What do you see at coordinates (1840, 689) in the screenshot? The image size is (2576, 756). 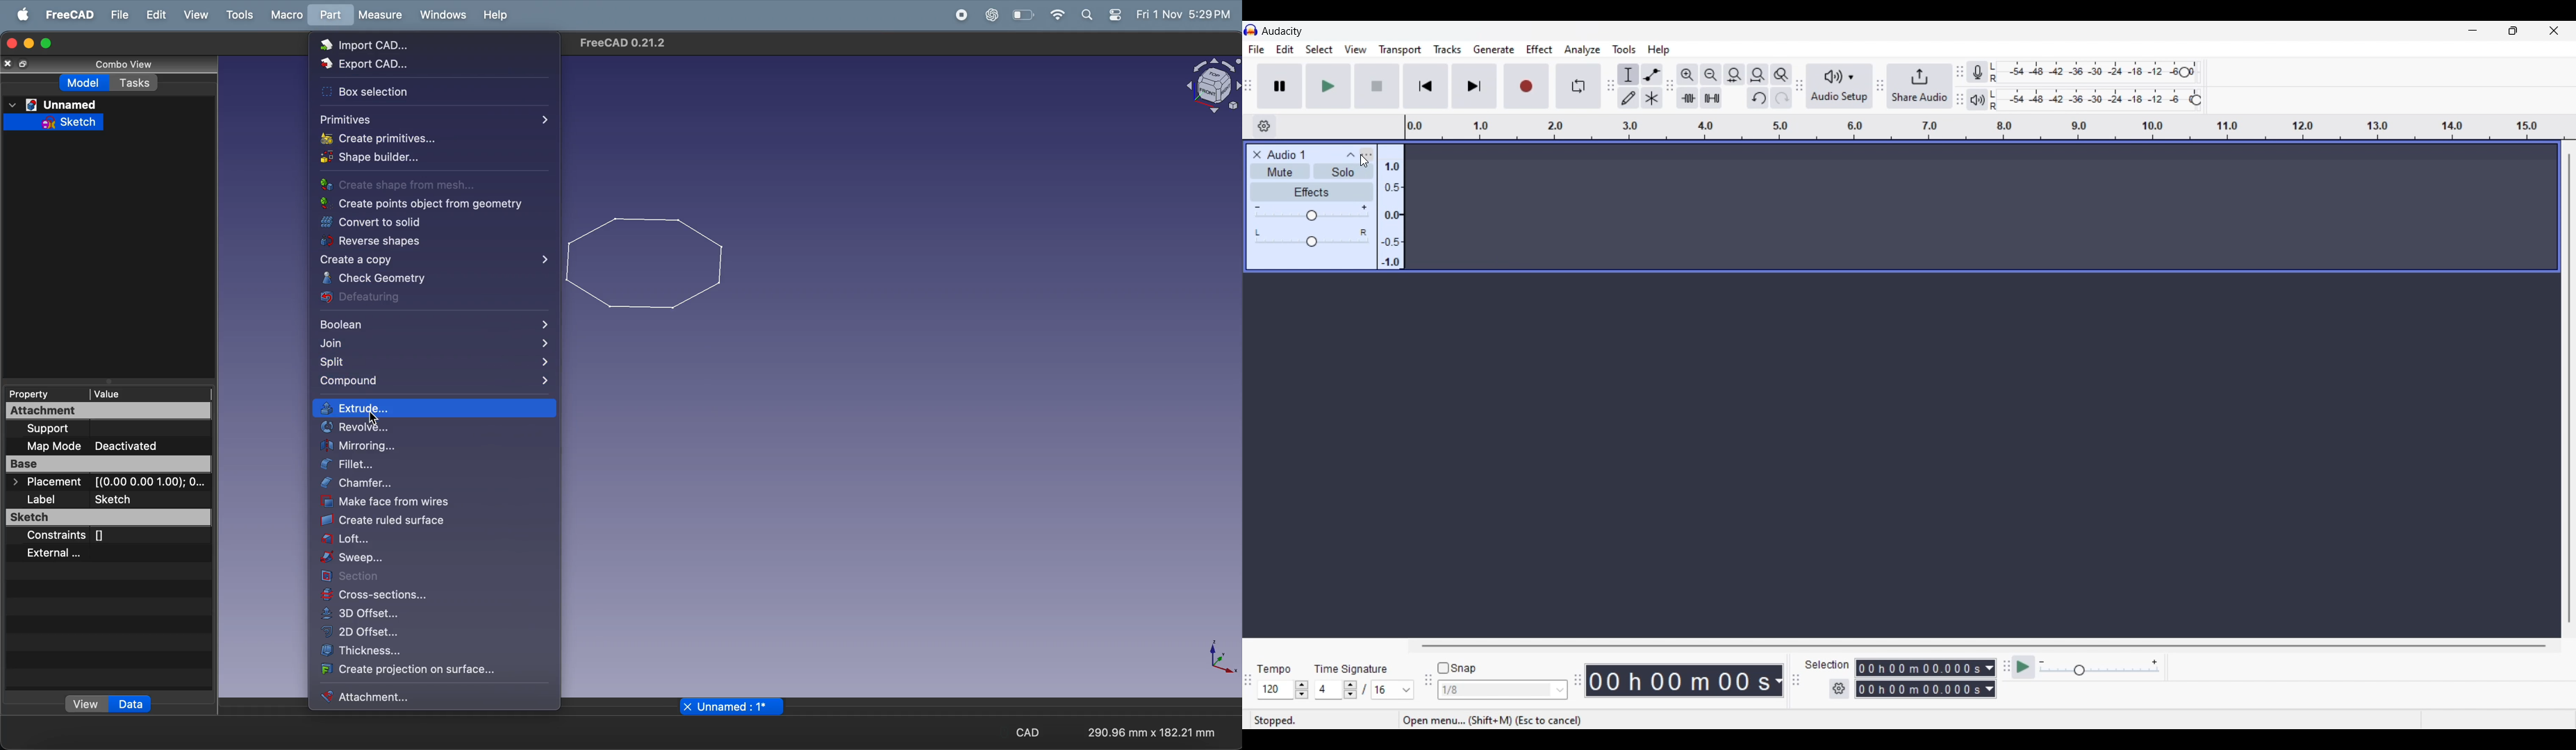 I see `Selection settings` at bounding box center [1840, 689].